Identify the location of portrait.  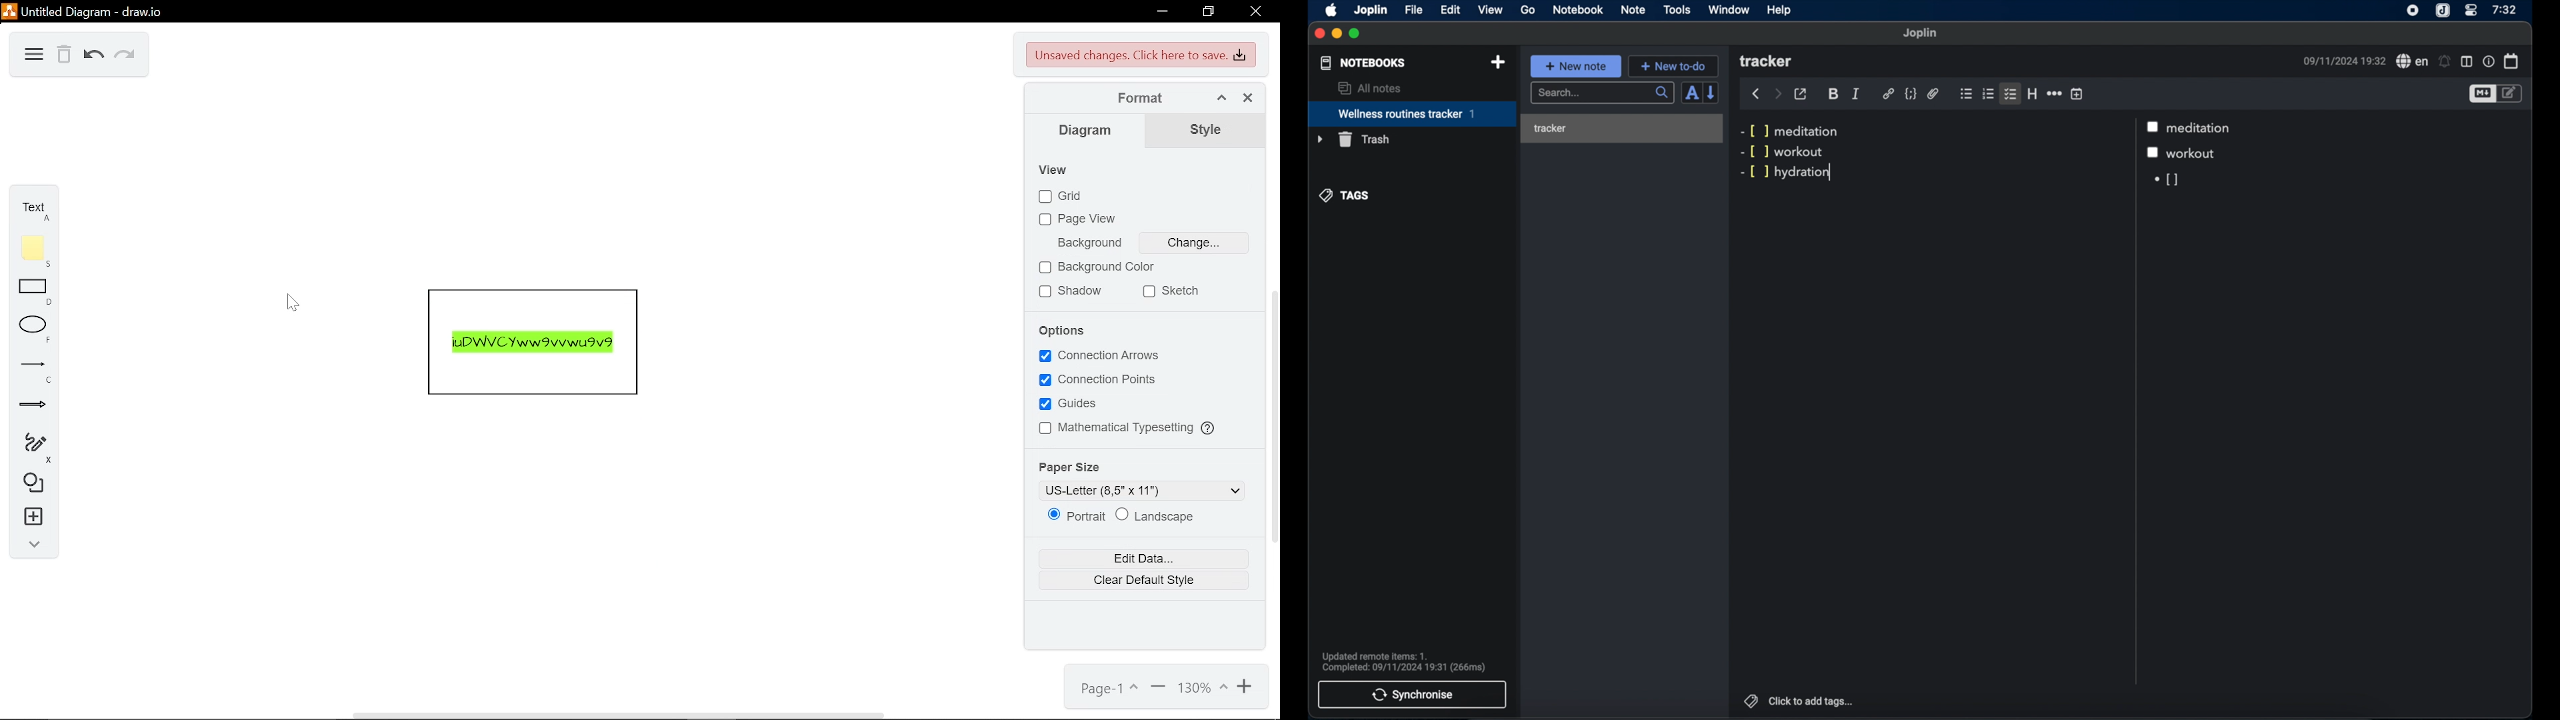
(1078, 516).